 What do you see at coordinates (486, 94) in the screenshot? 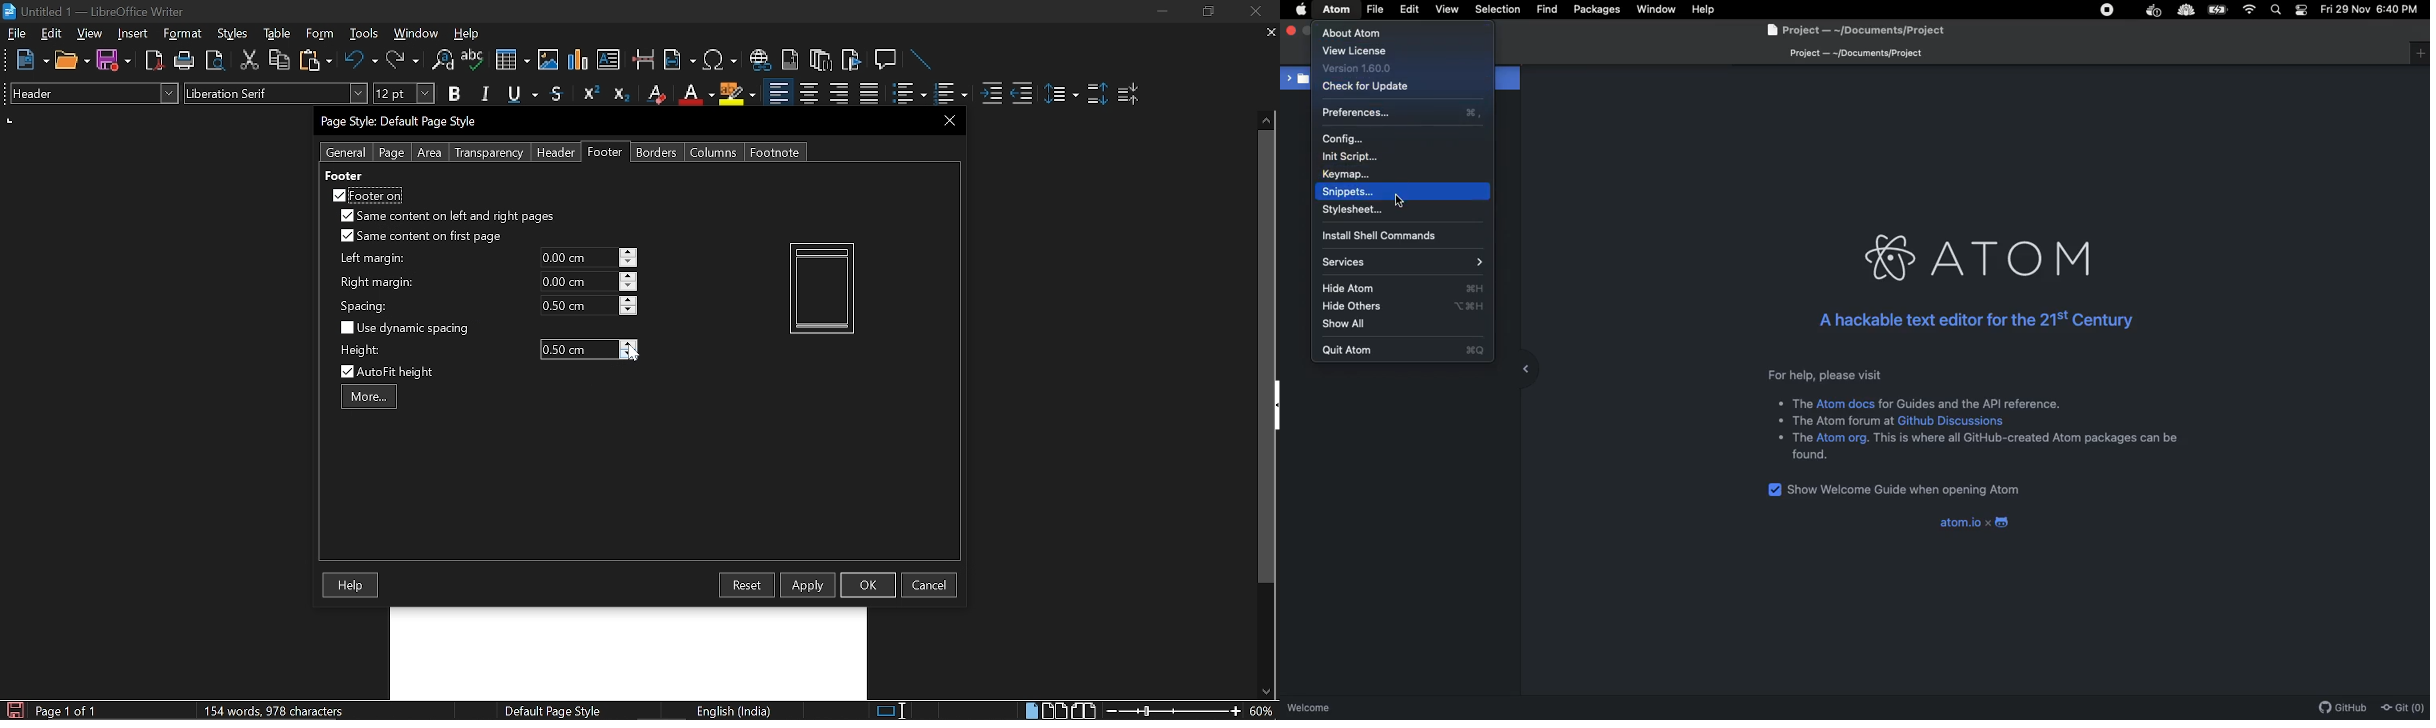
I see `Italic` at bounding box center [486, 94].